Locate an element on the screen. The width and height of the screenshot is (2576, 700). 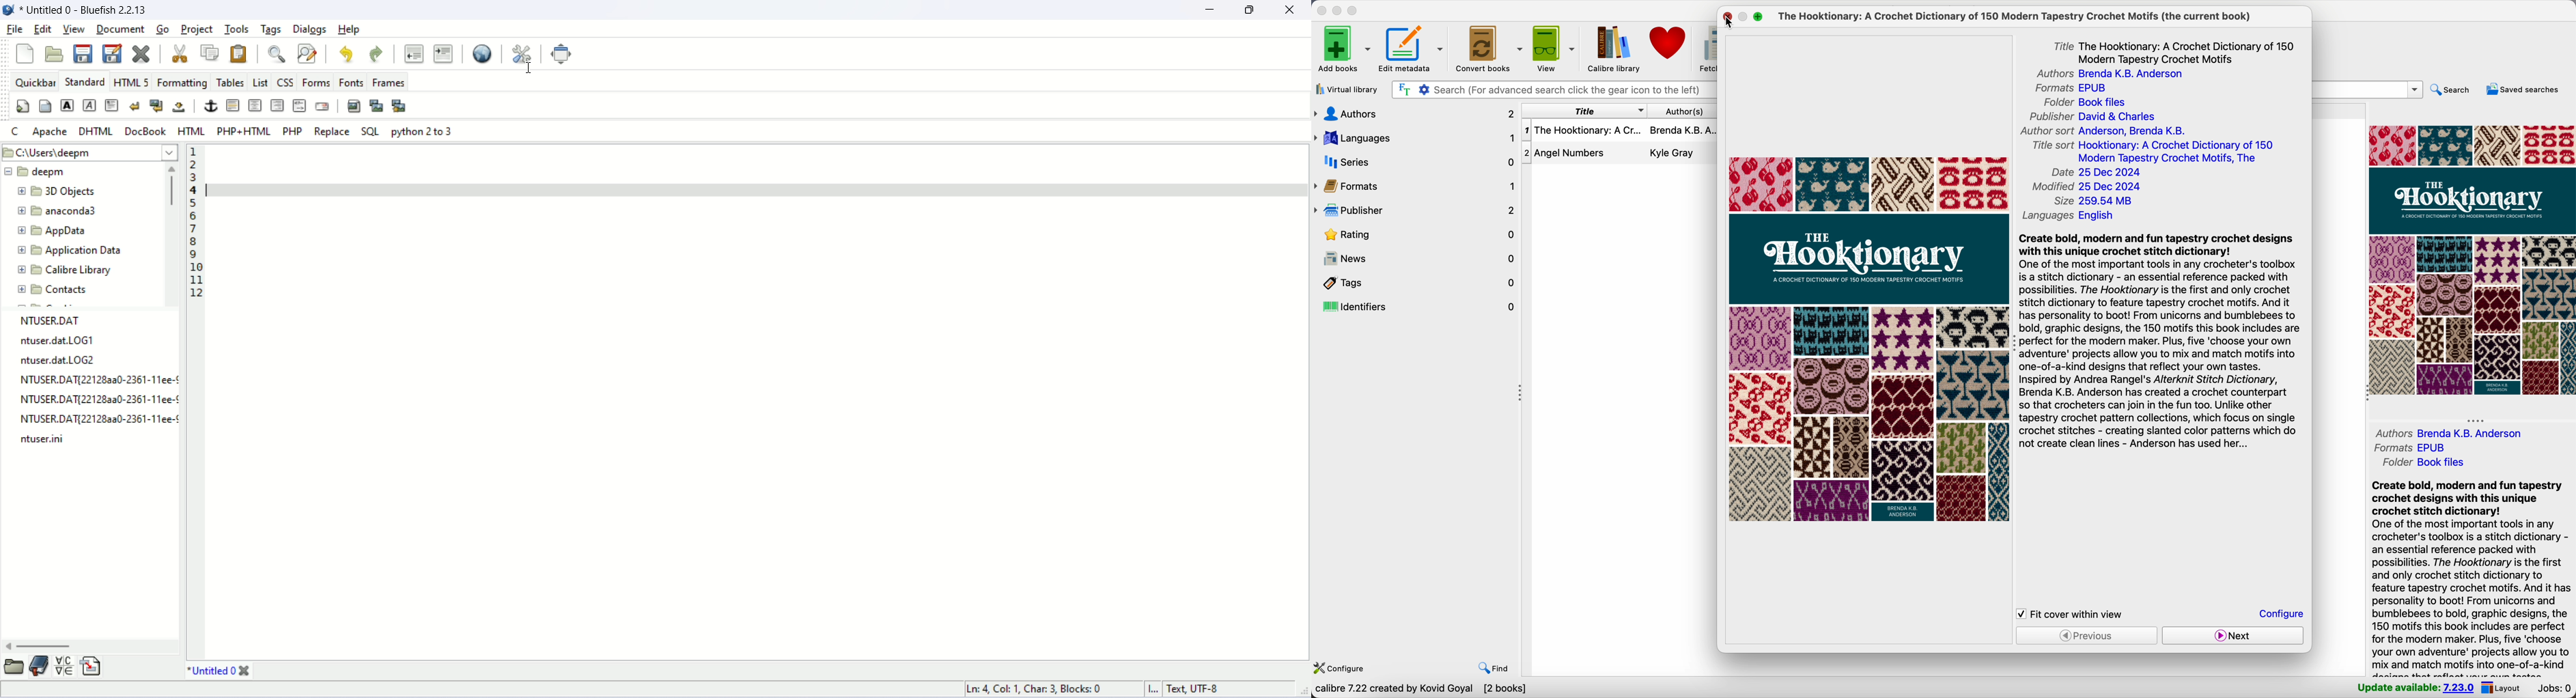
add books is located at coordinates (1344, 50).